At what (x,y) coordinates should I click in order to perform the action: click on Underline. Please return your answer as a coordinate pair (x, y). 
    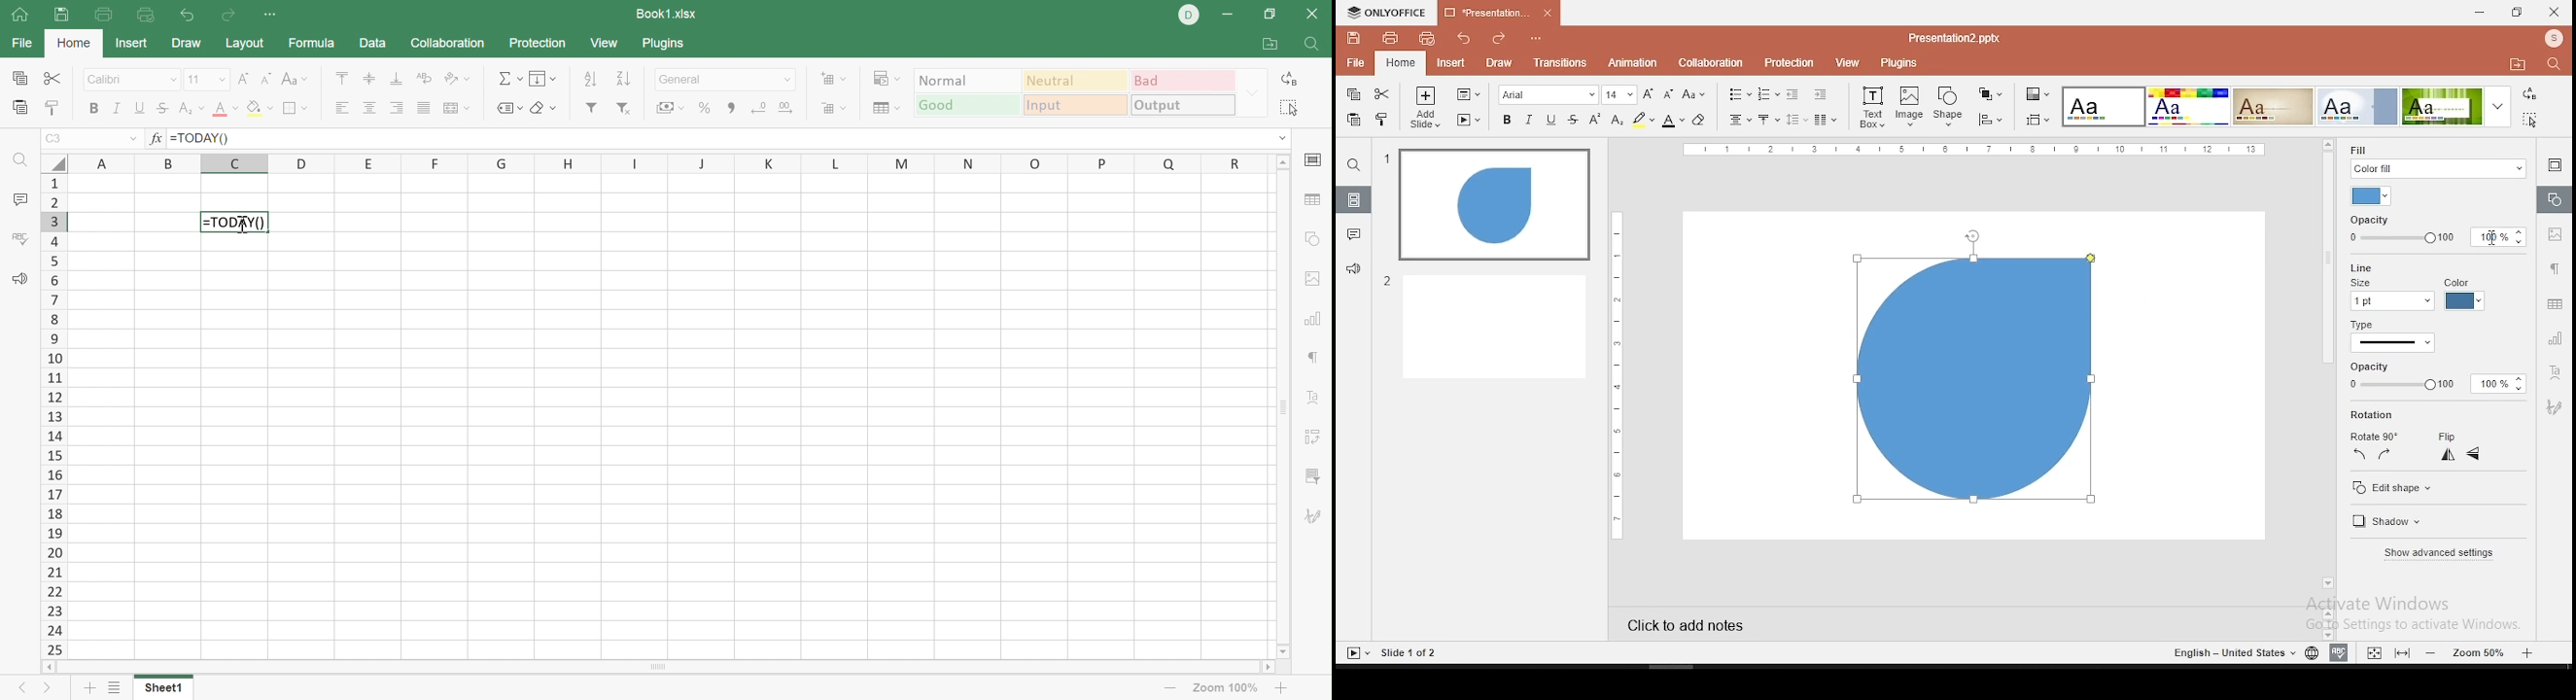
    Looking at the image, I should click on (141, 107).